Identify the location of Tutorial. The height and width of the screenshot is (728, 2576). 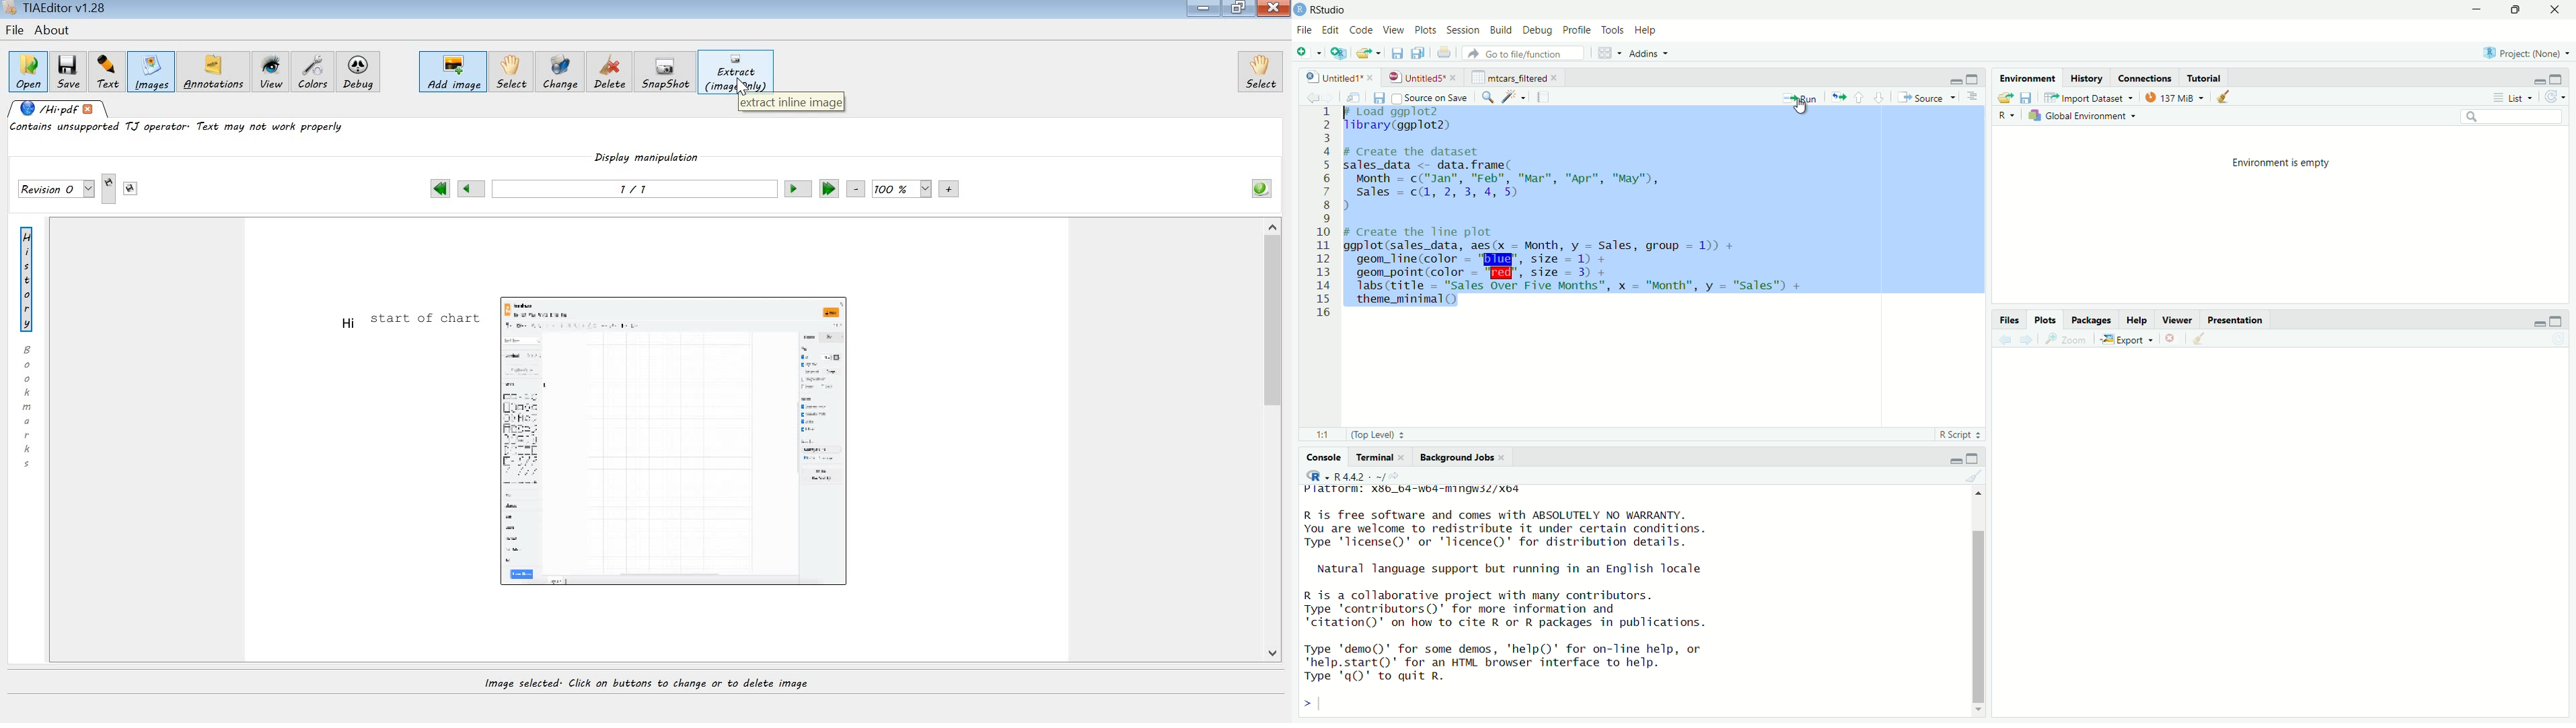
(2205, 78).